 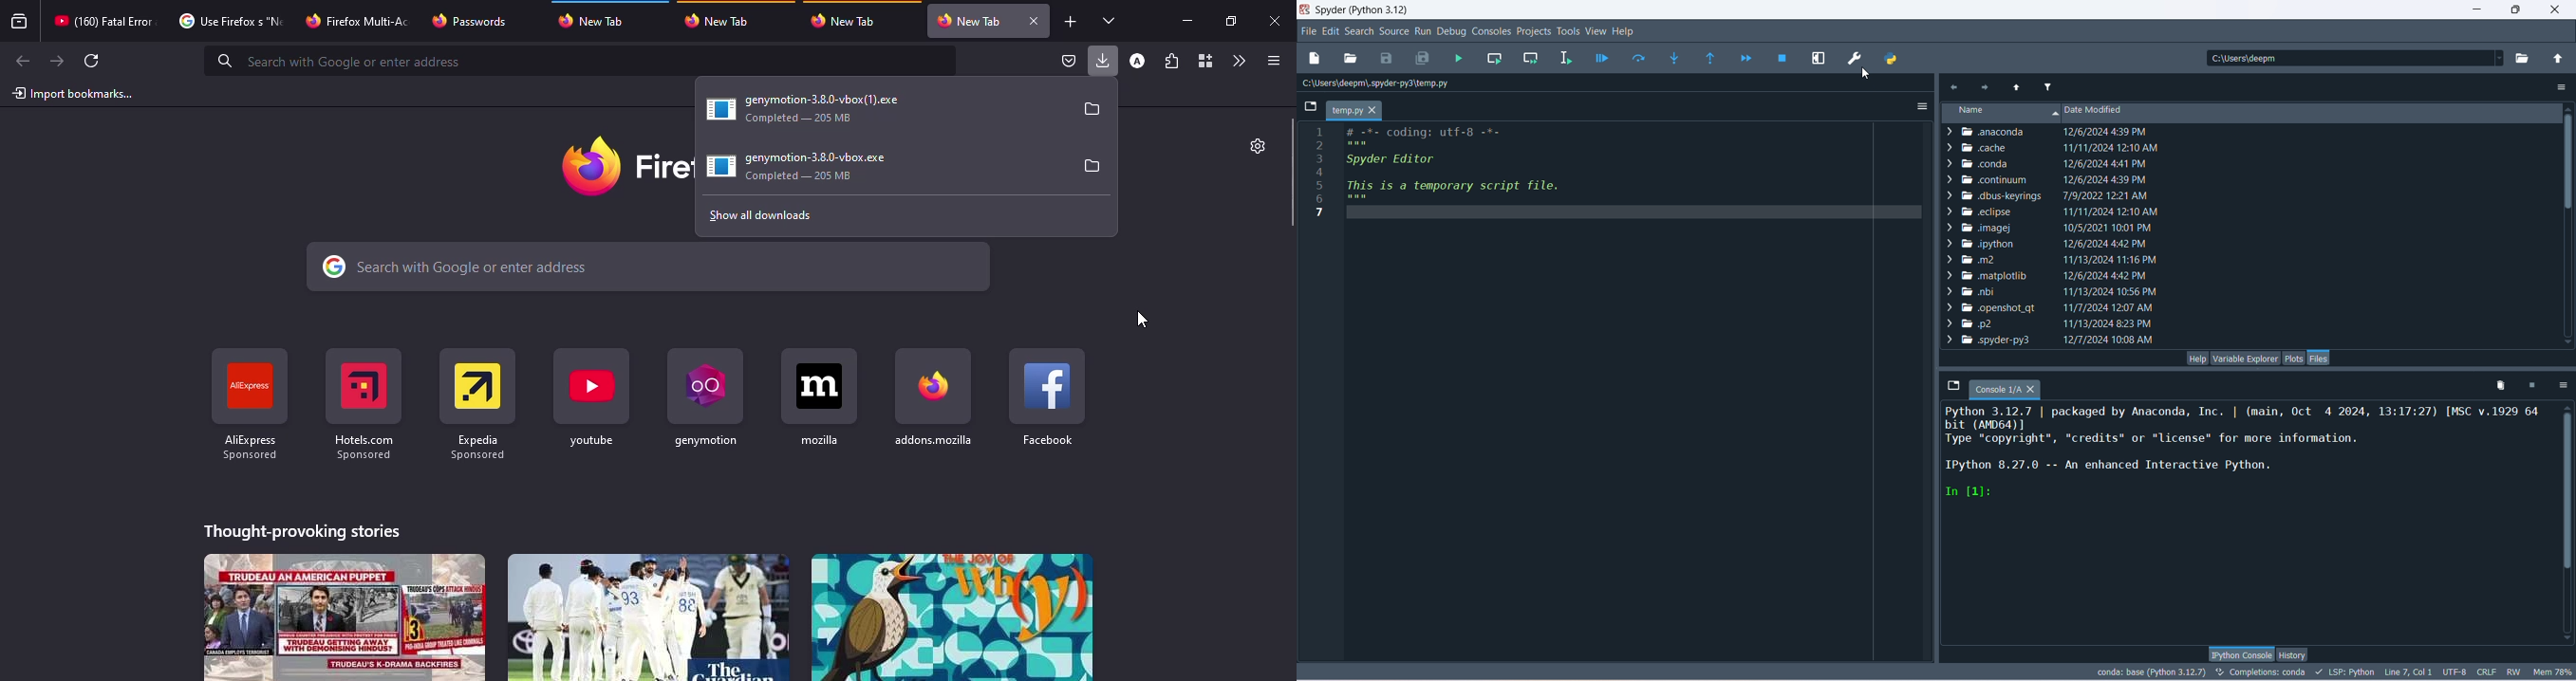 I want to click on firefox, so click(x=623, y=166).